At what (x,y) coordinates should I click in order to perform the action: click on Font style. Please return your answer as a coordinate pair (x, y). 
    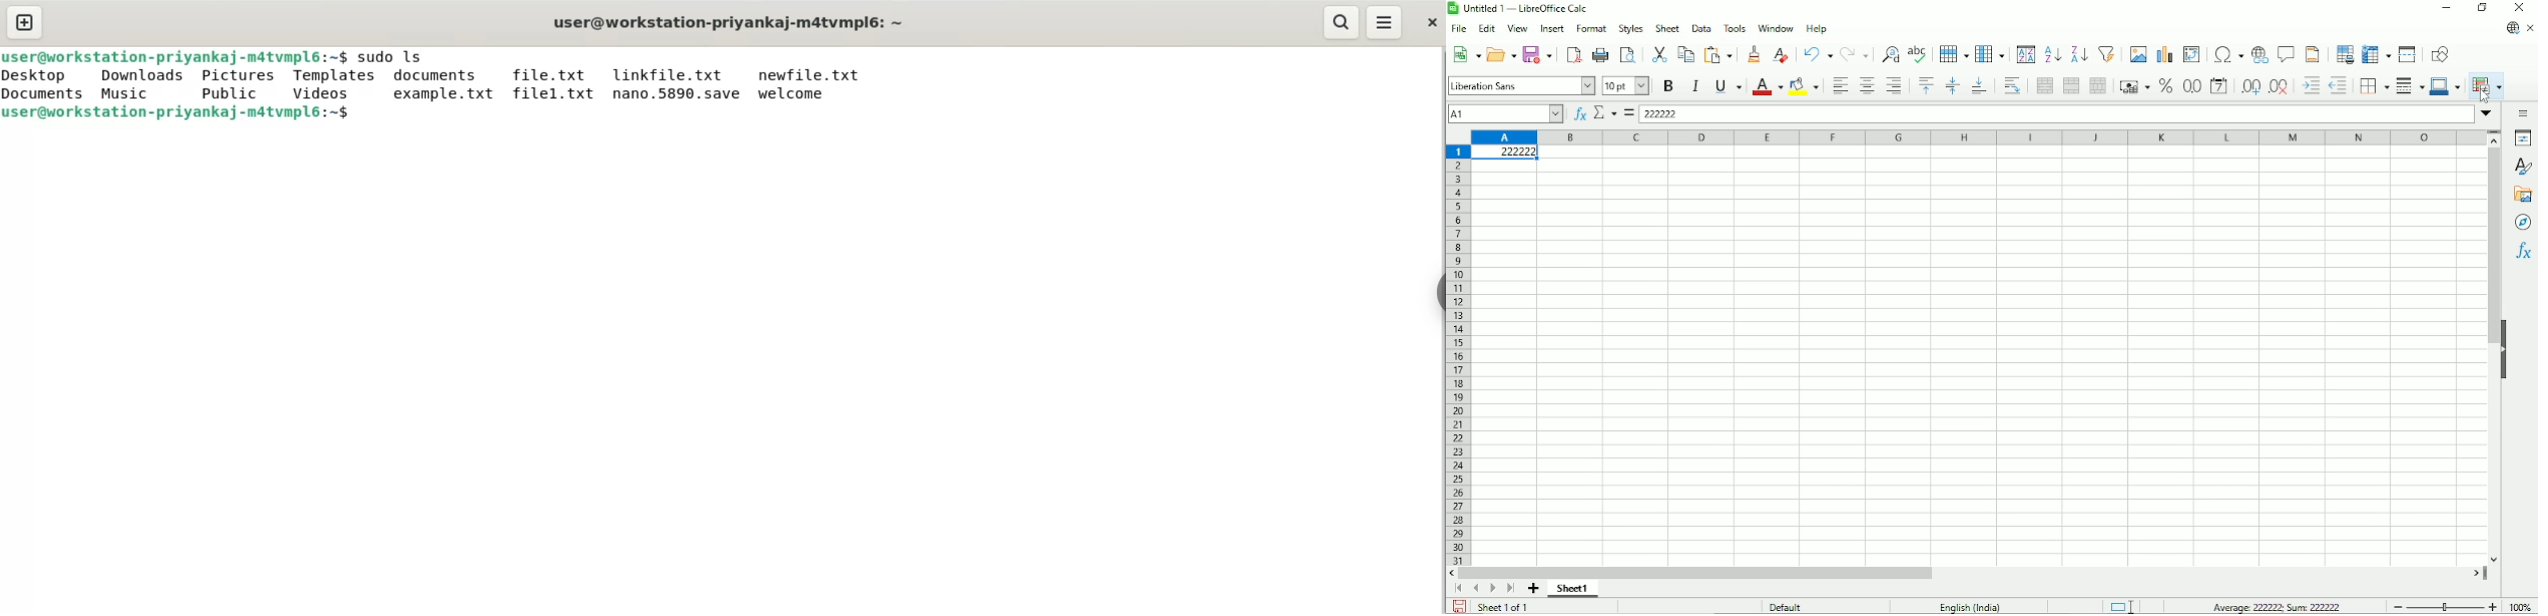
    Looking at the image, I should click on (1521, 86).